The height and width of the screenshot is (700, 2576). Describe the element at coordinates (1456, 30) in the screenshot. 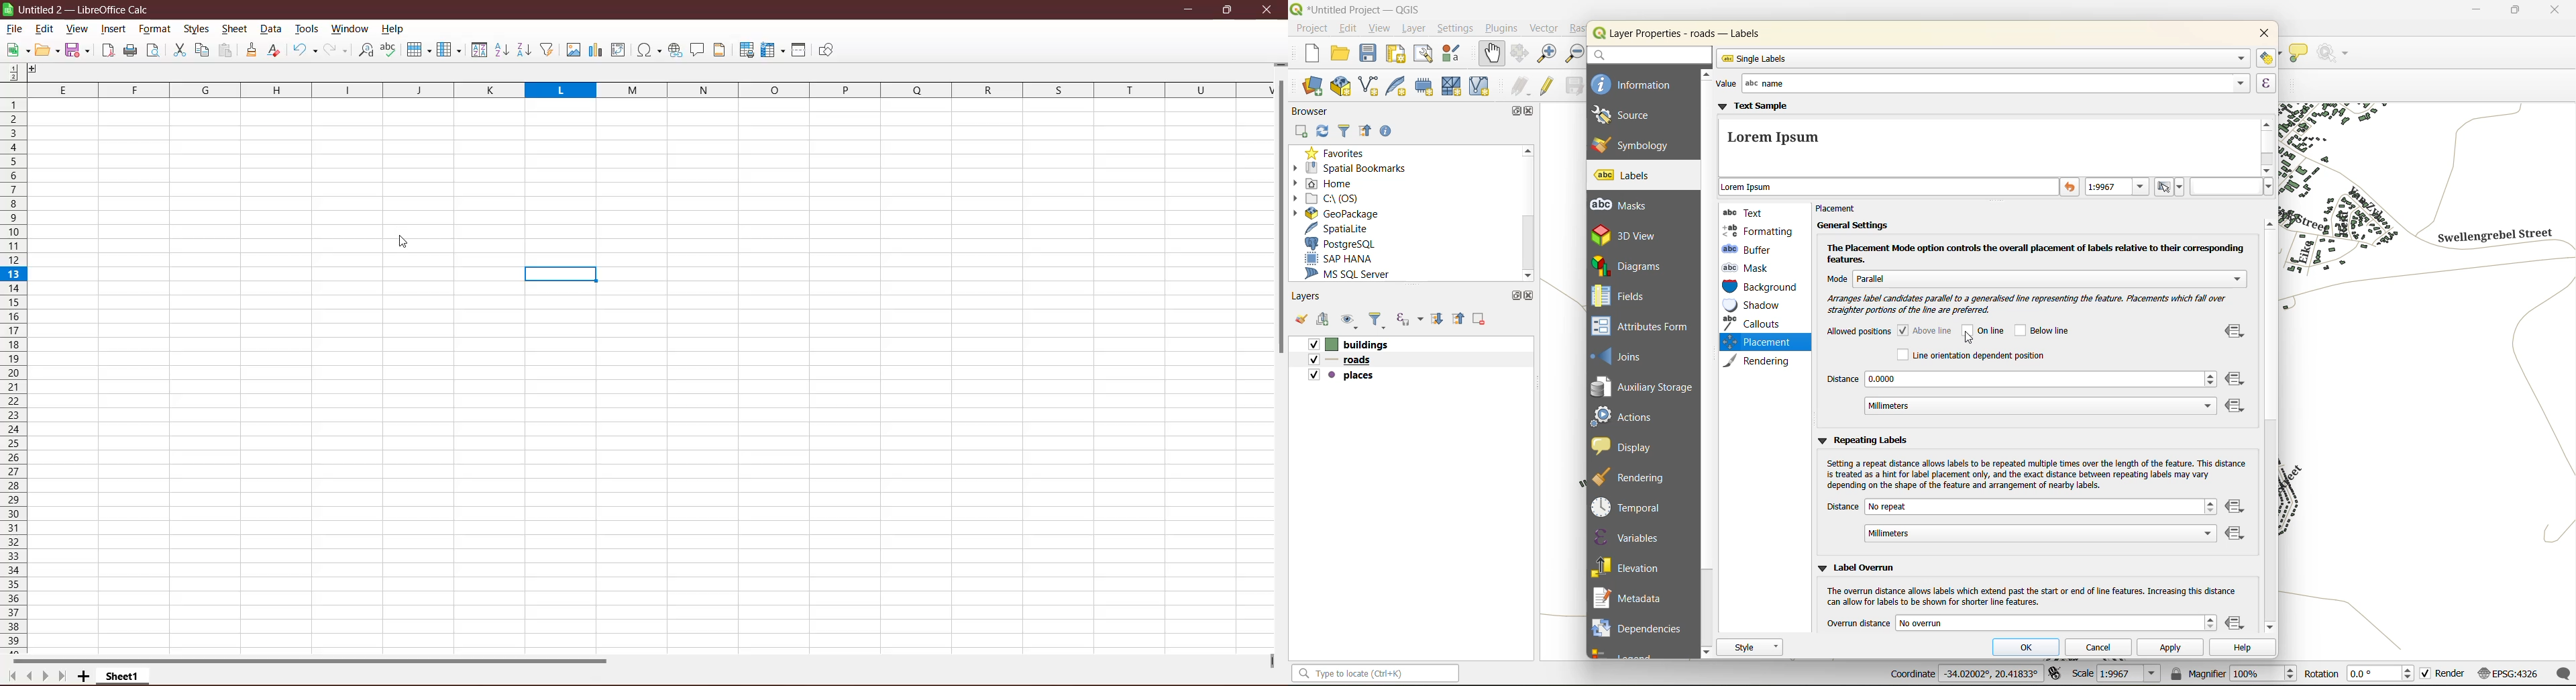

I see `settings` at that location.